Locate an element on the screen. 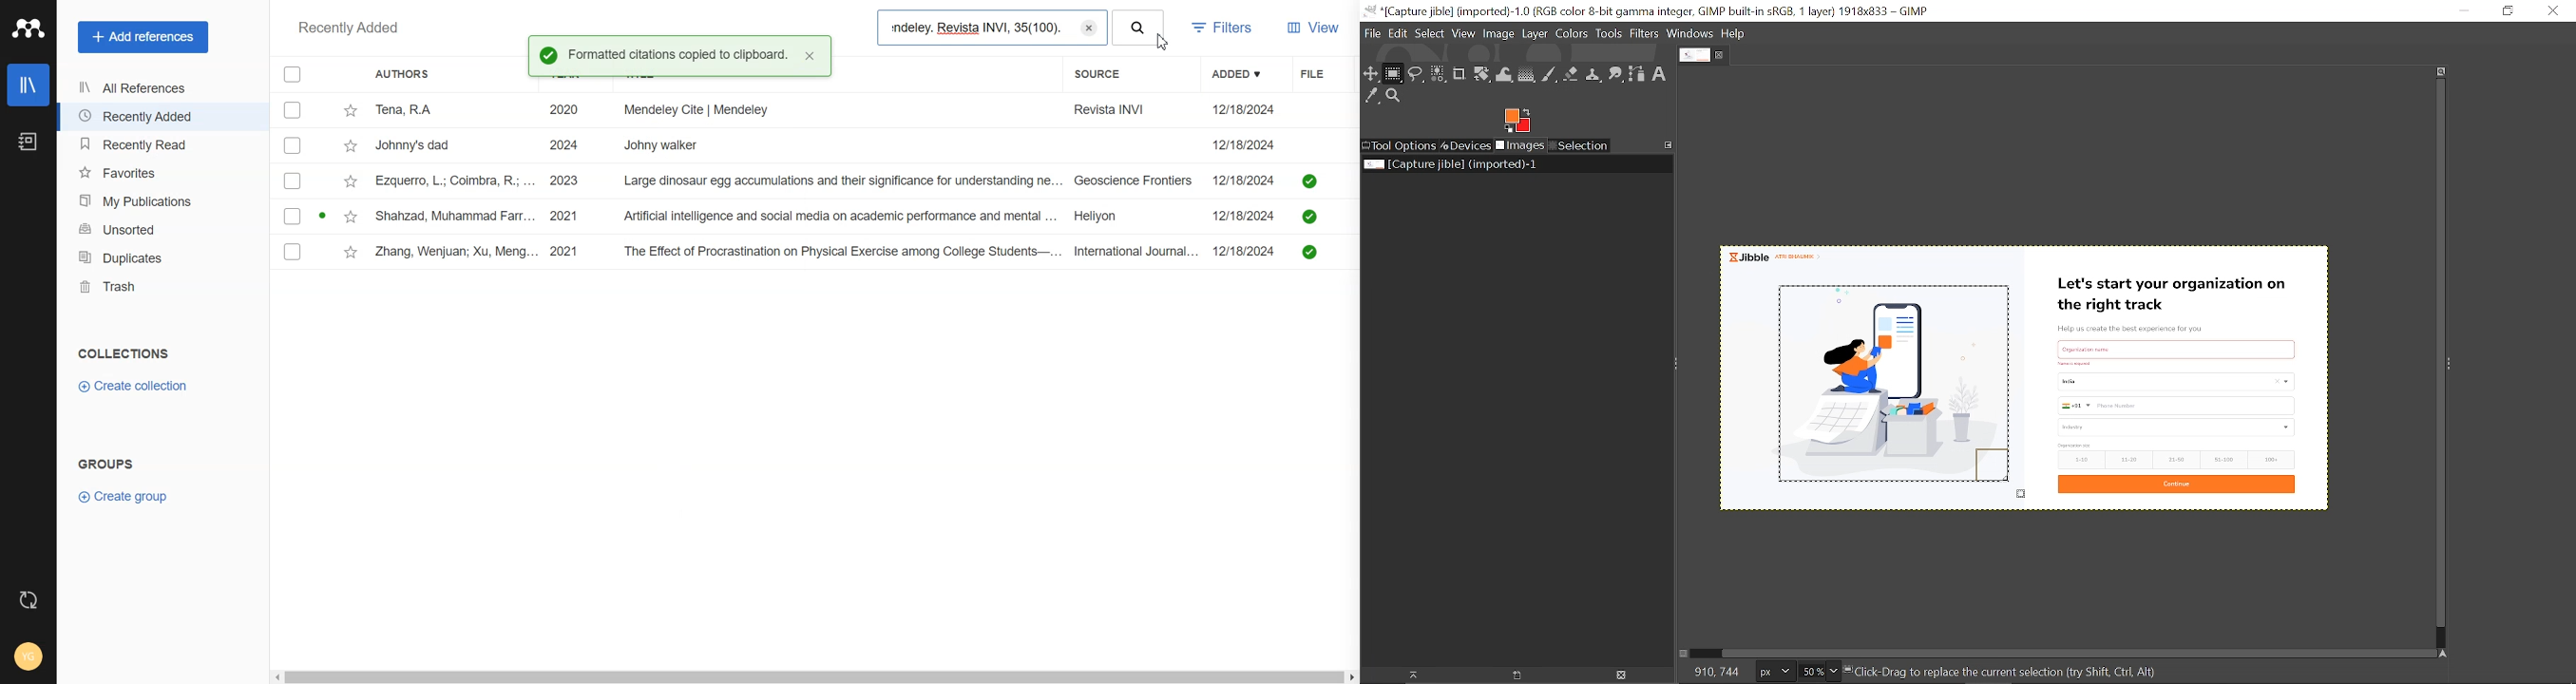  Create Collection is located at coordinates (134, 387).